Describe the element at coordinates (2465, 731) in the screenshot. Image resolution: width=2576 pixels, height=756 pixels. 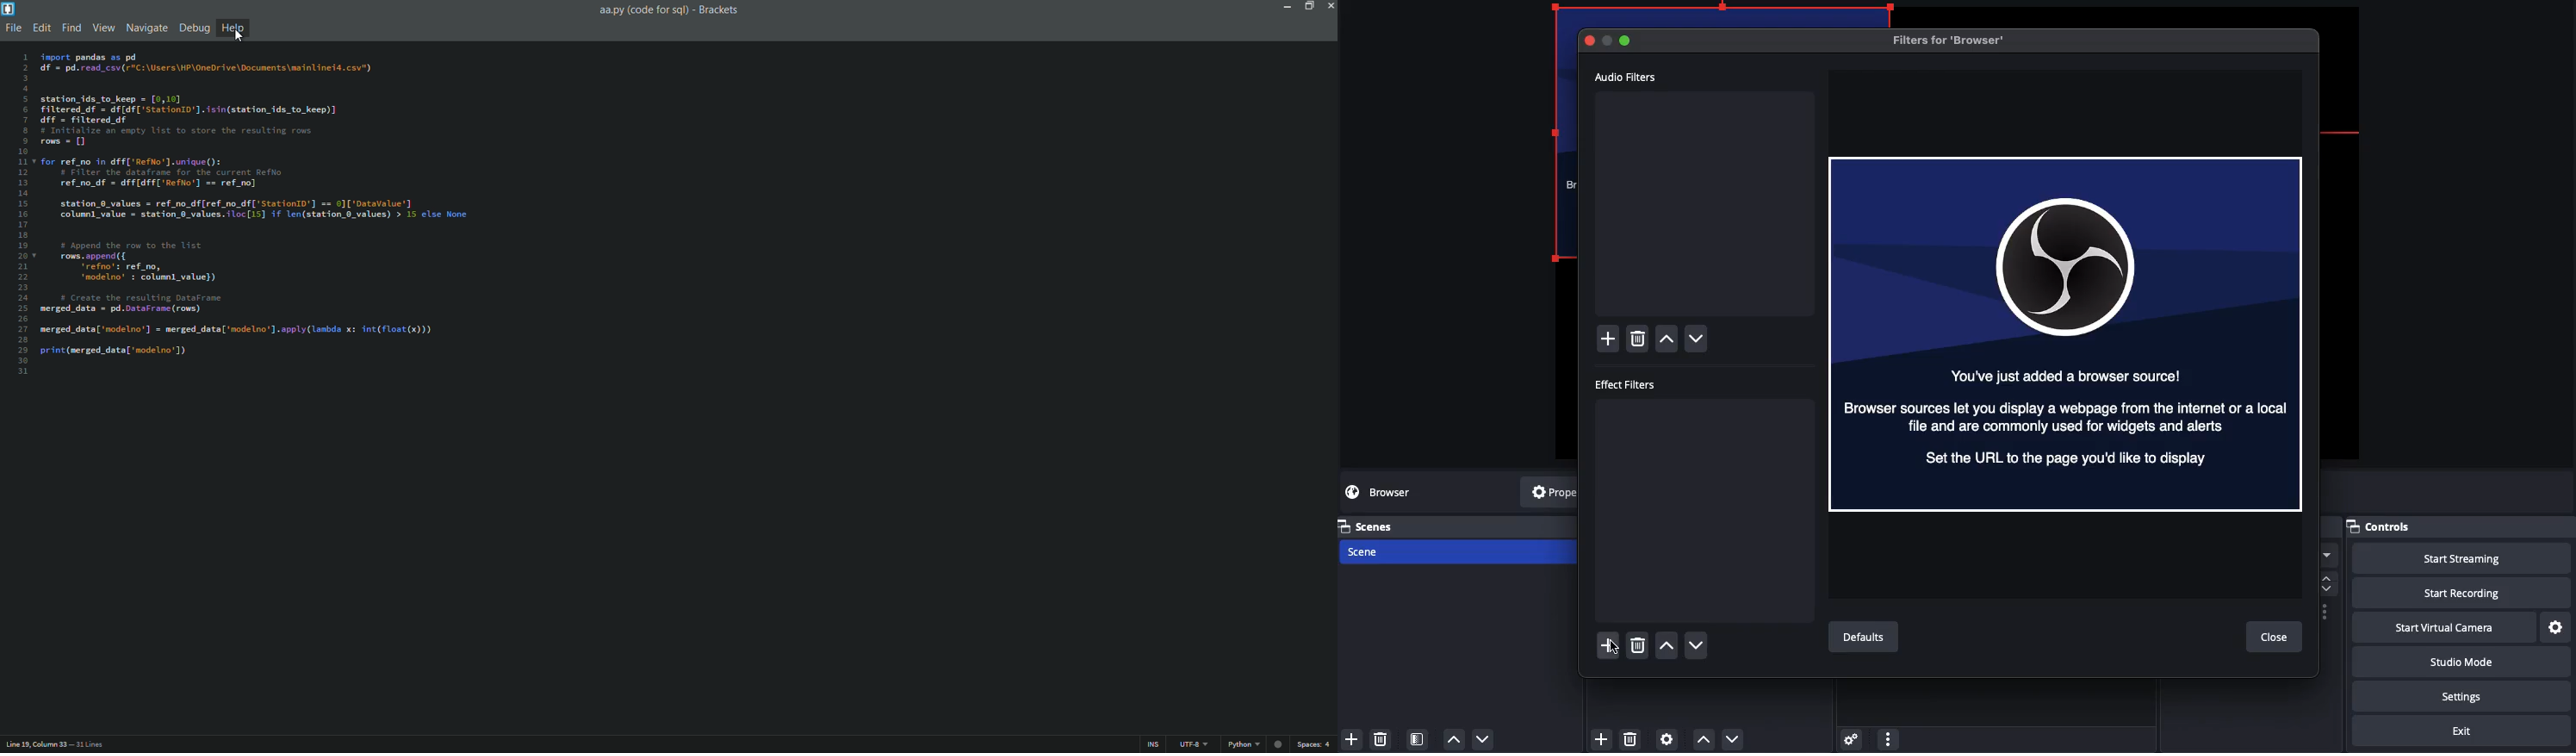
I see `Exit` at that location.